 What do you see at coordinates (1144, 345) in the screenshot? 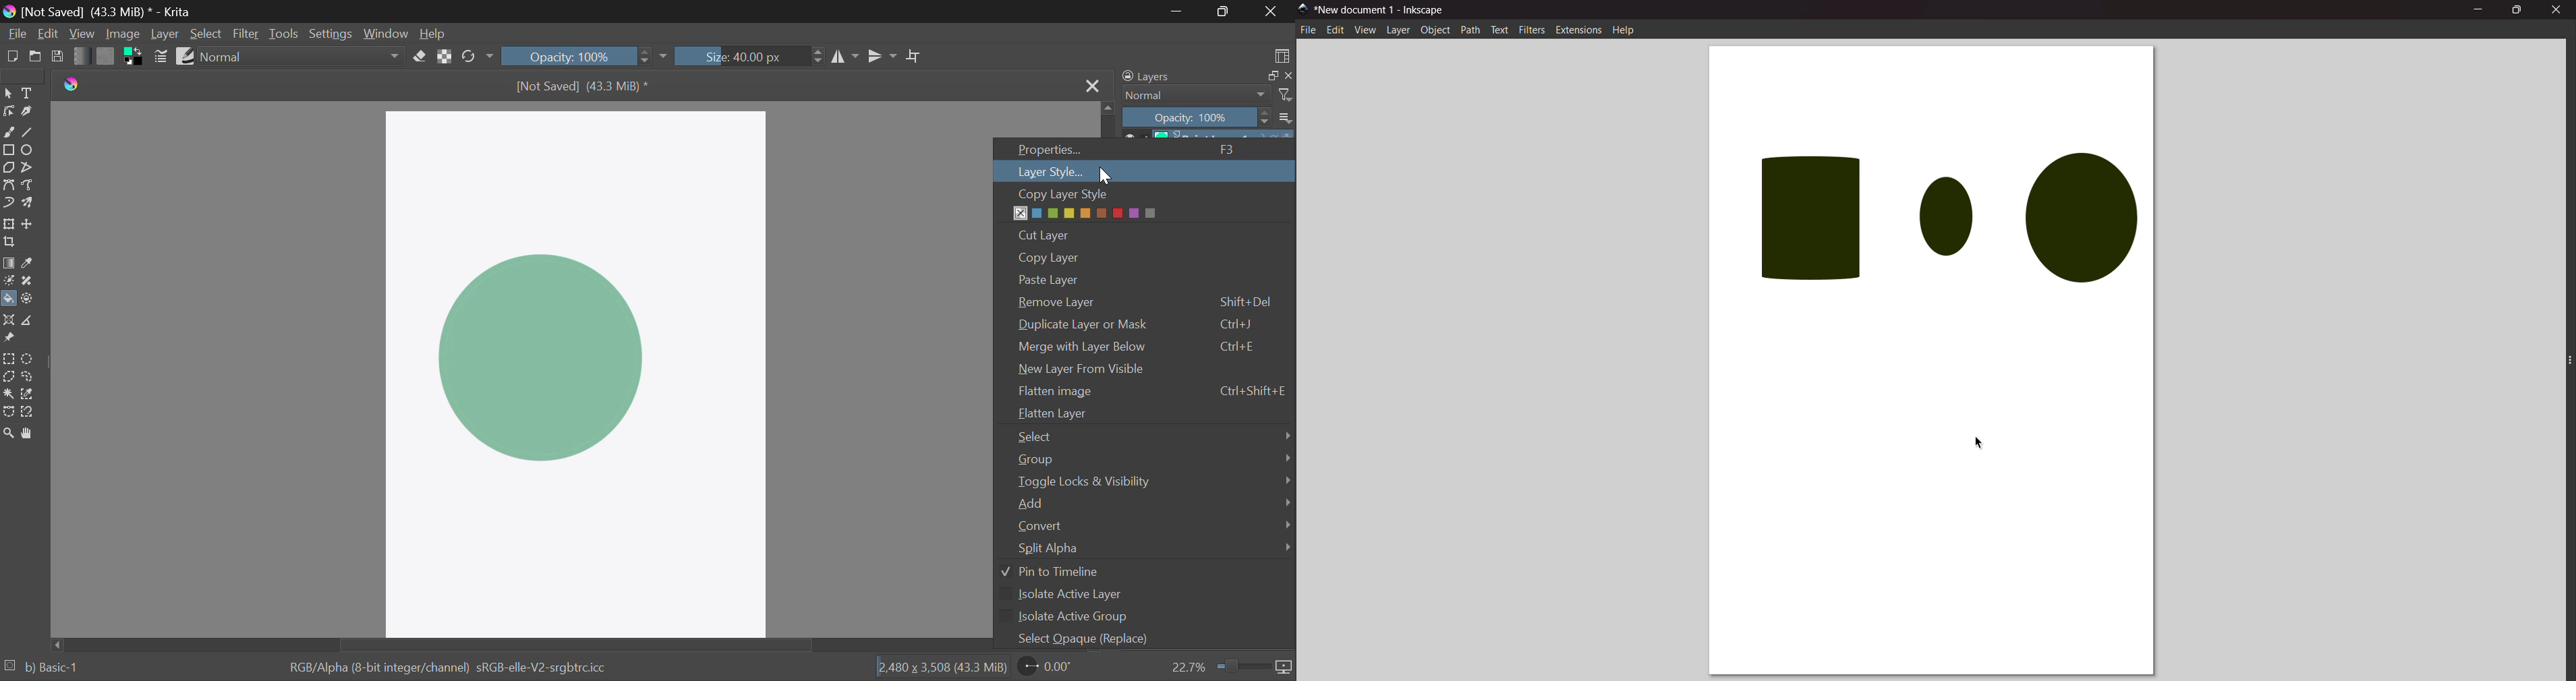
I see `Merge with Layer Below` at bounding box center [1144, 345].